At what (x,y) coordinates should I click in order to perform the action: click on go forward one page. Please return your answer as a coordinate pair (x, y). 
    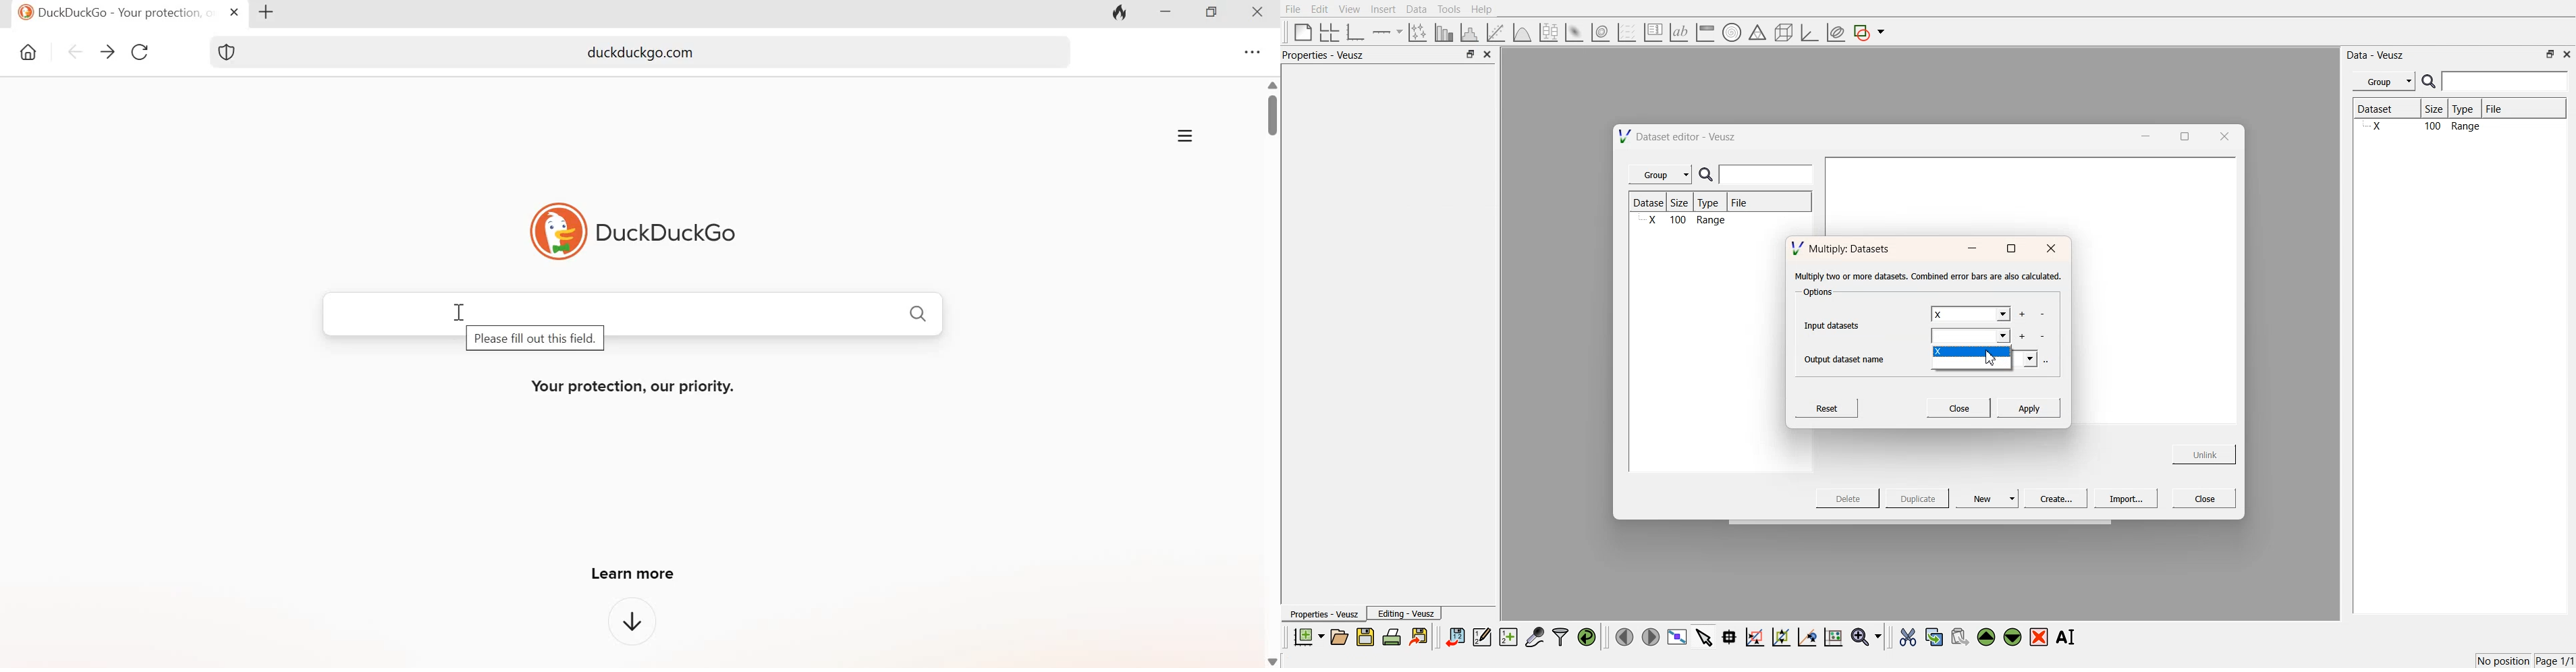
    Looking at the image, I should click on (106, 52).